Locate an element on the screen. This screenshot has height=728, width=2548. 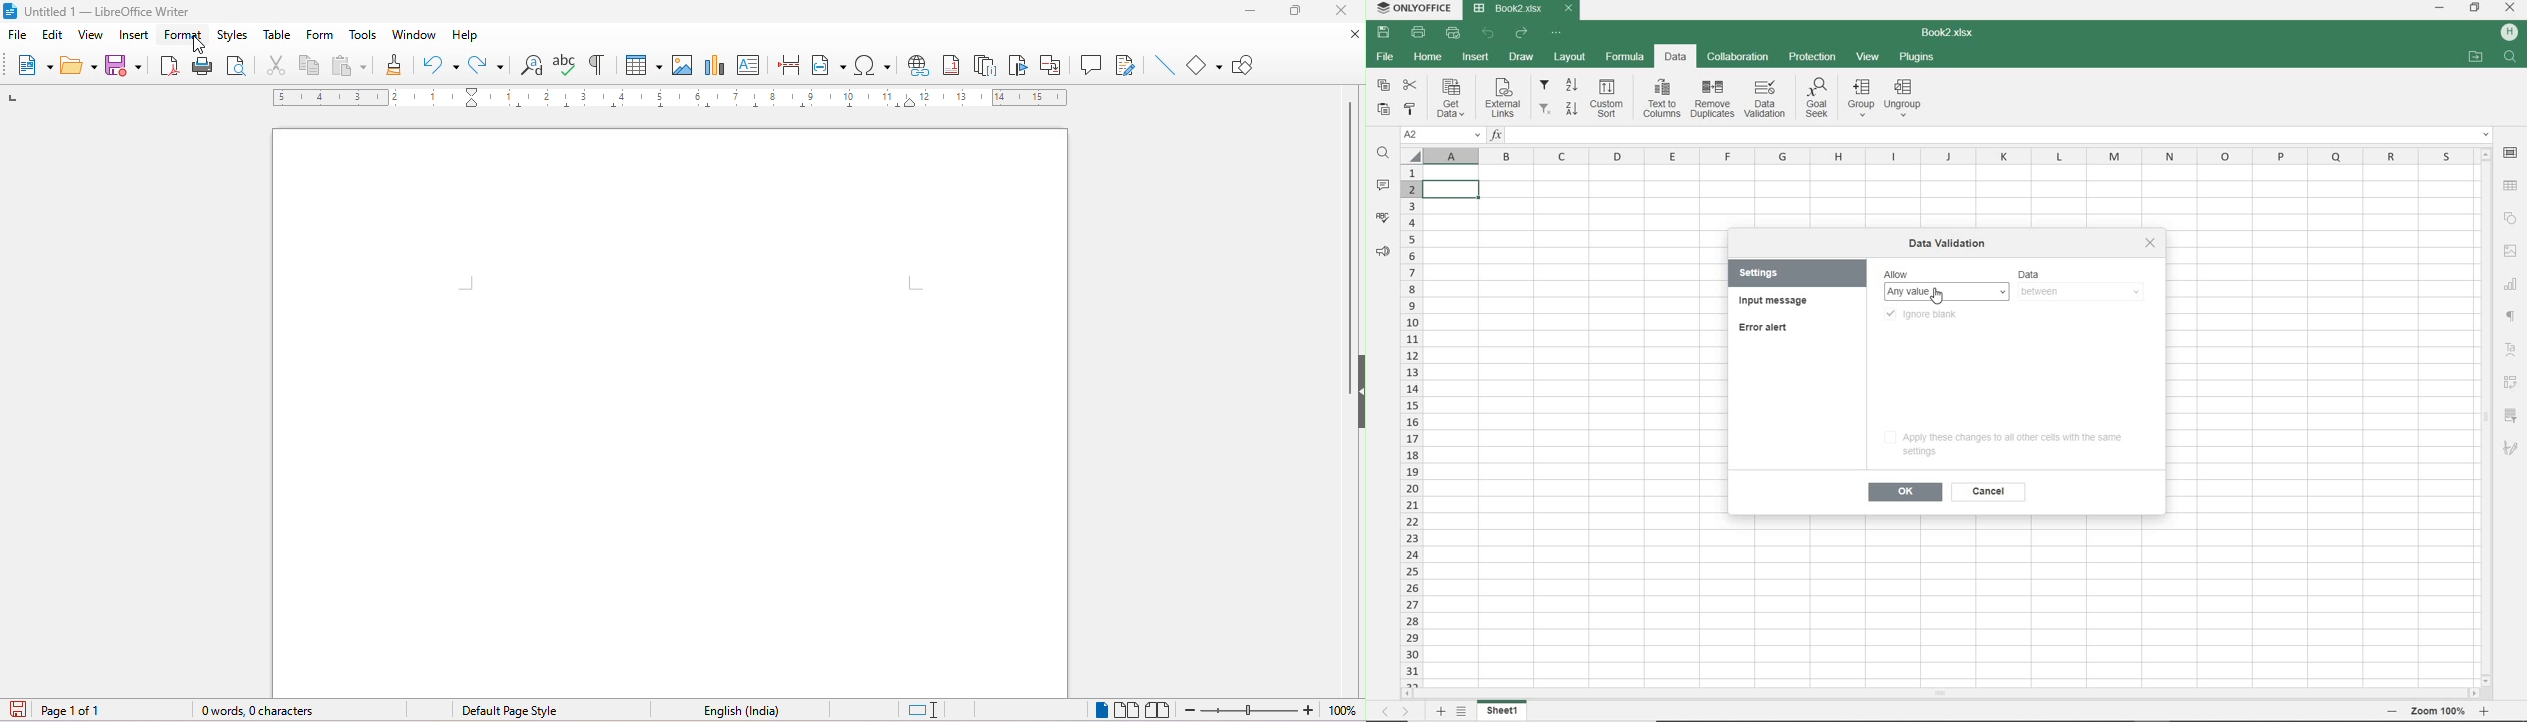
redo is located at coordinates (488, 64).